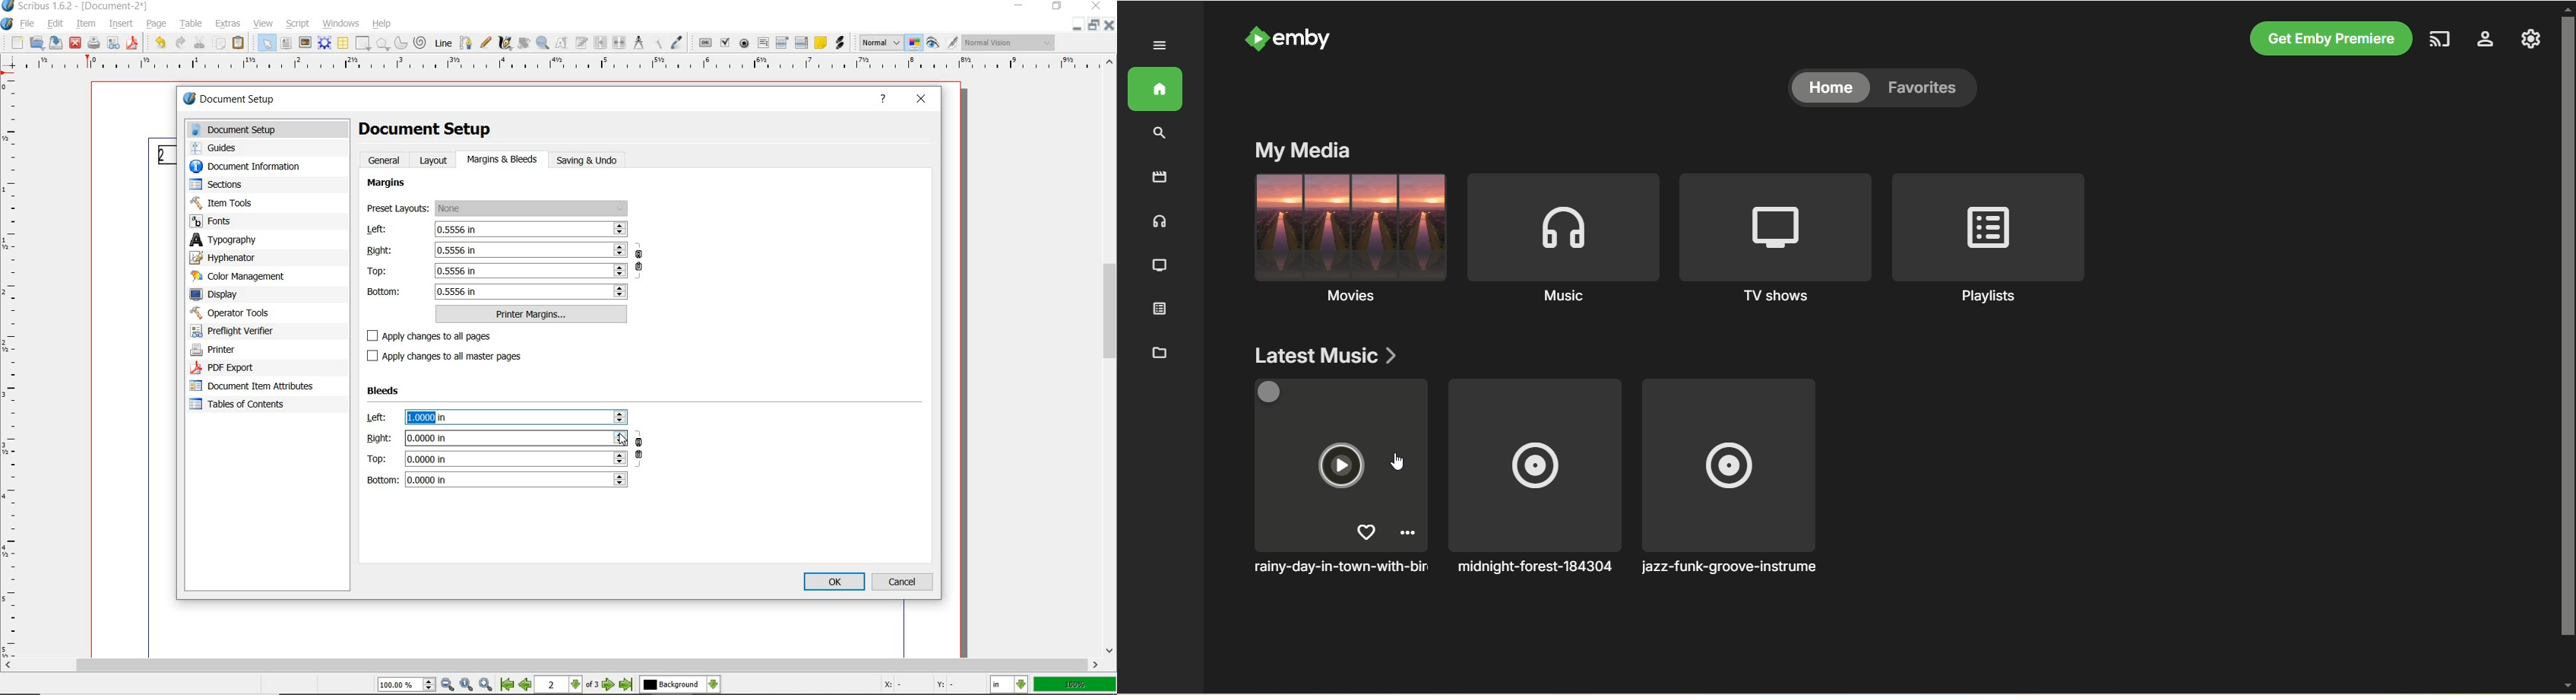 This screenshot has height=700, width=2576. Describe the element at coordinates (582, 43) in the screenshot. I see `edit text with story editor` at that location.